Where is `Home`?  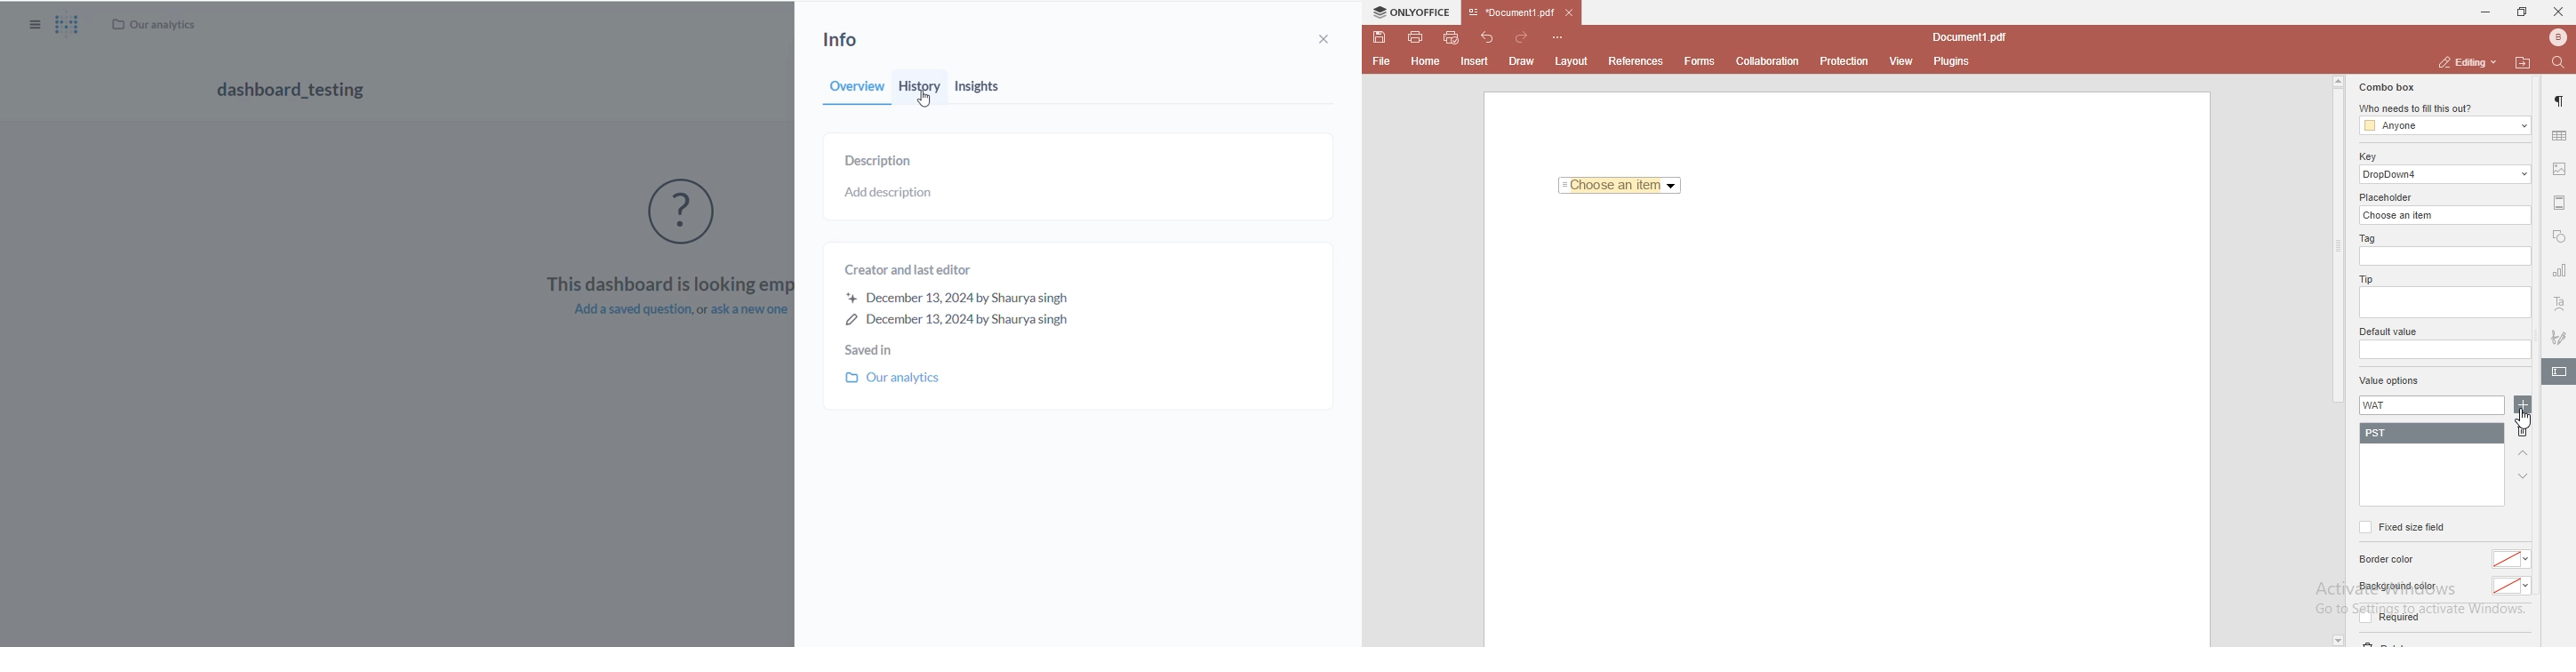
Home is located at coordinates (1427, 64).